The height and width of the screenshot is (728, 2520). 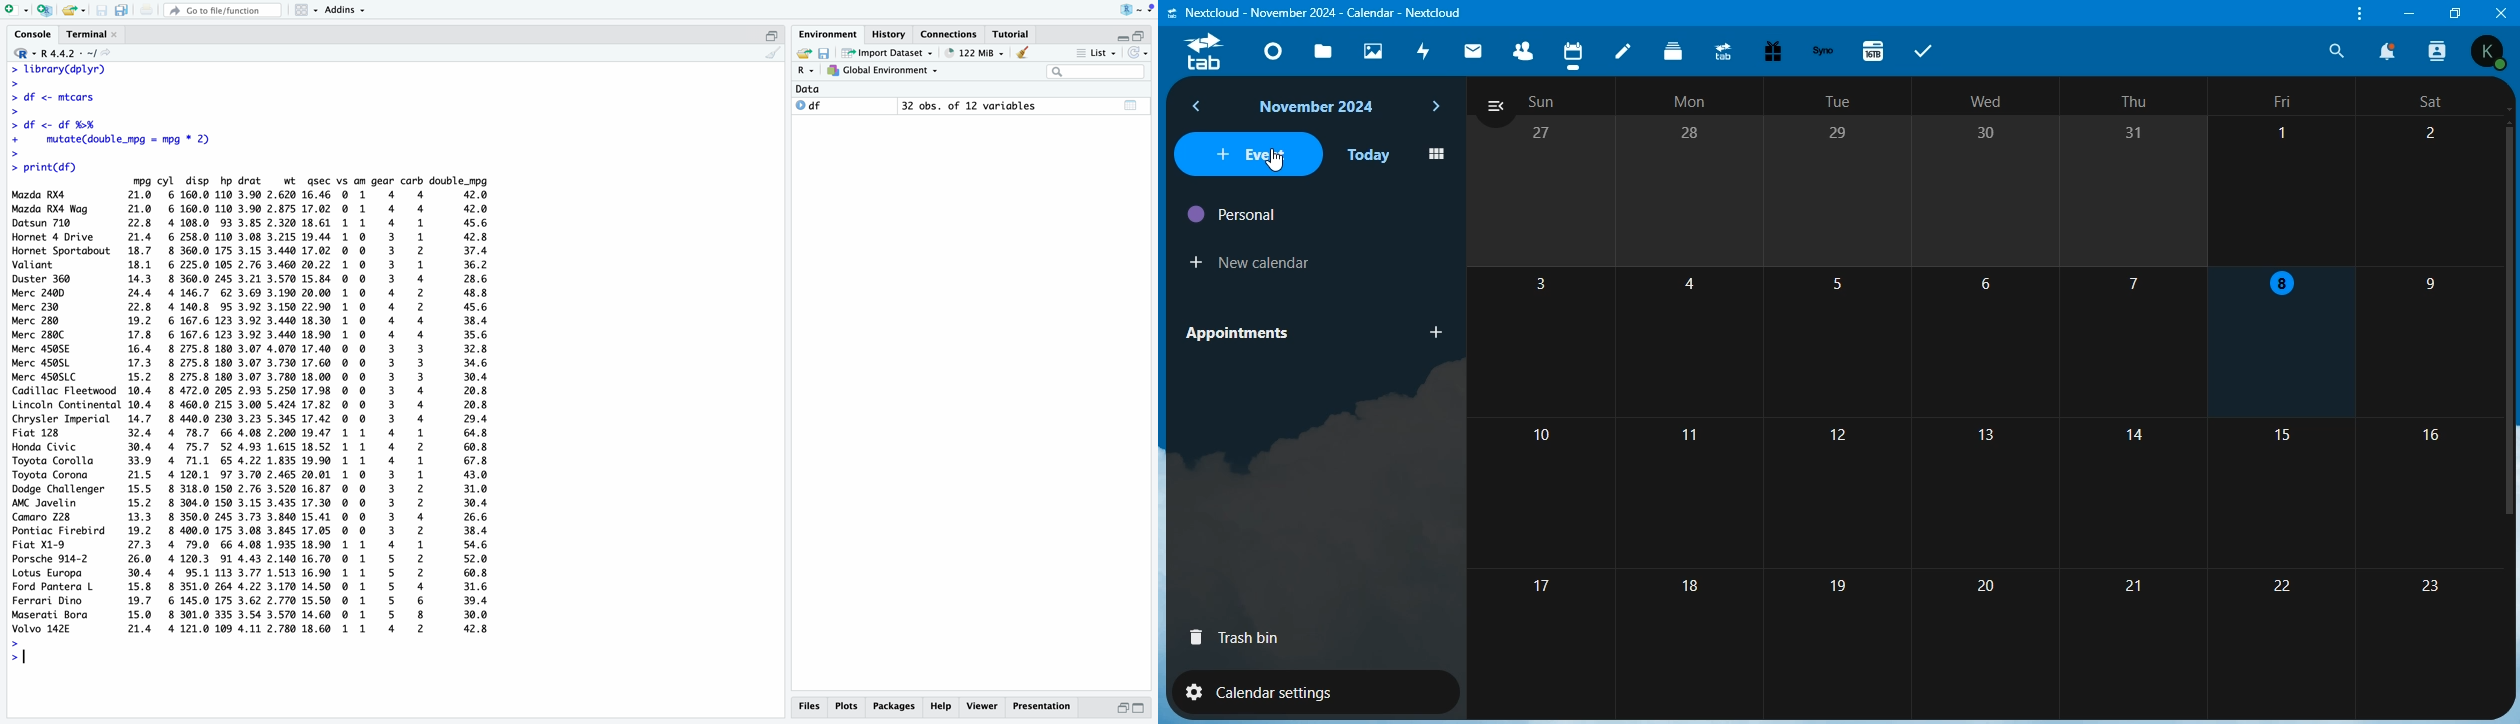 I want to click on cursor, so click(x=1273, y=160).